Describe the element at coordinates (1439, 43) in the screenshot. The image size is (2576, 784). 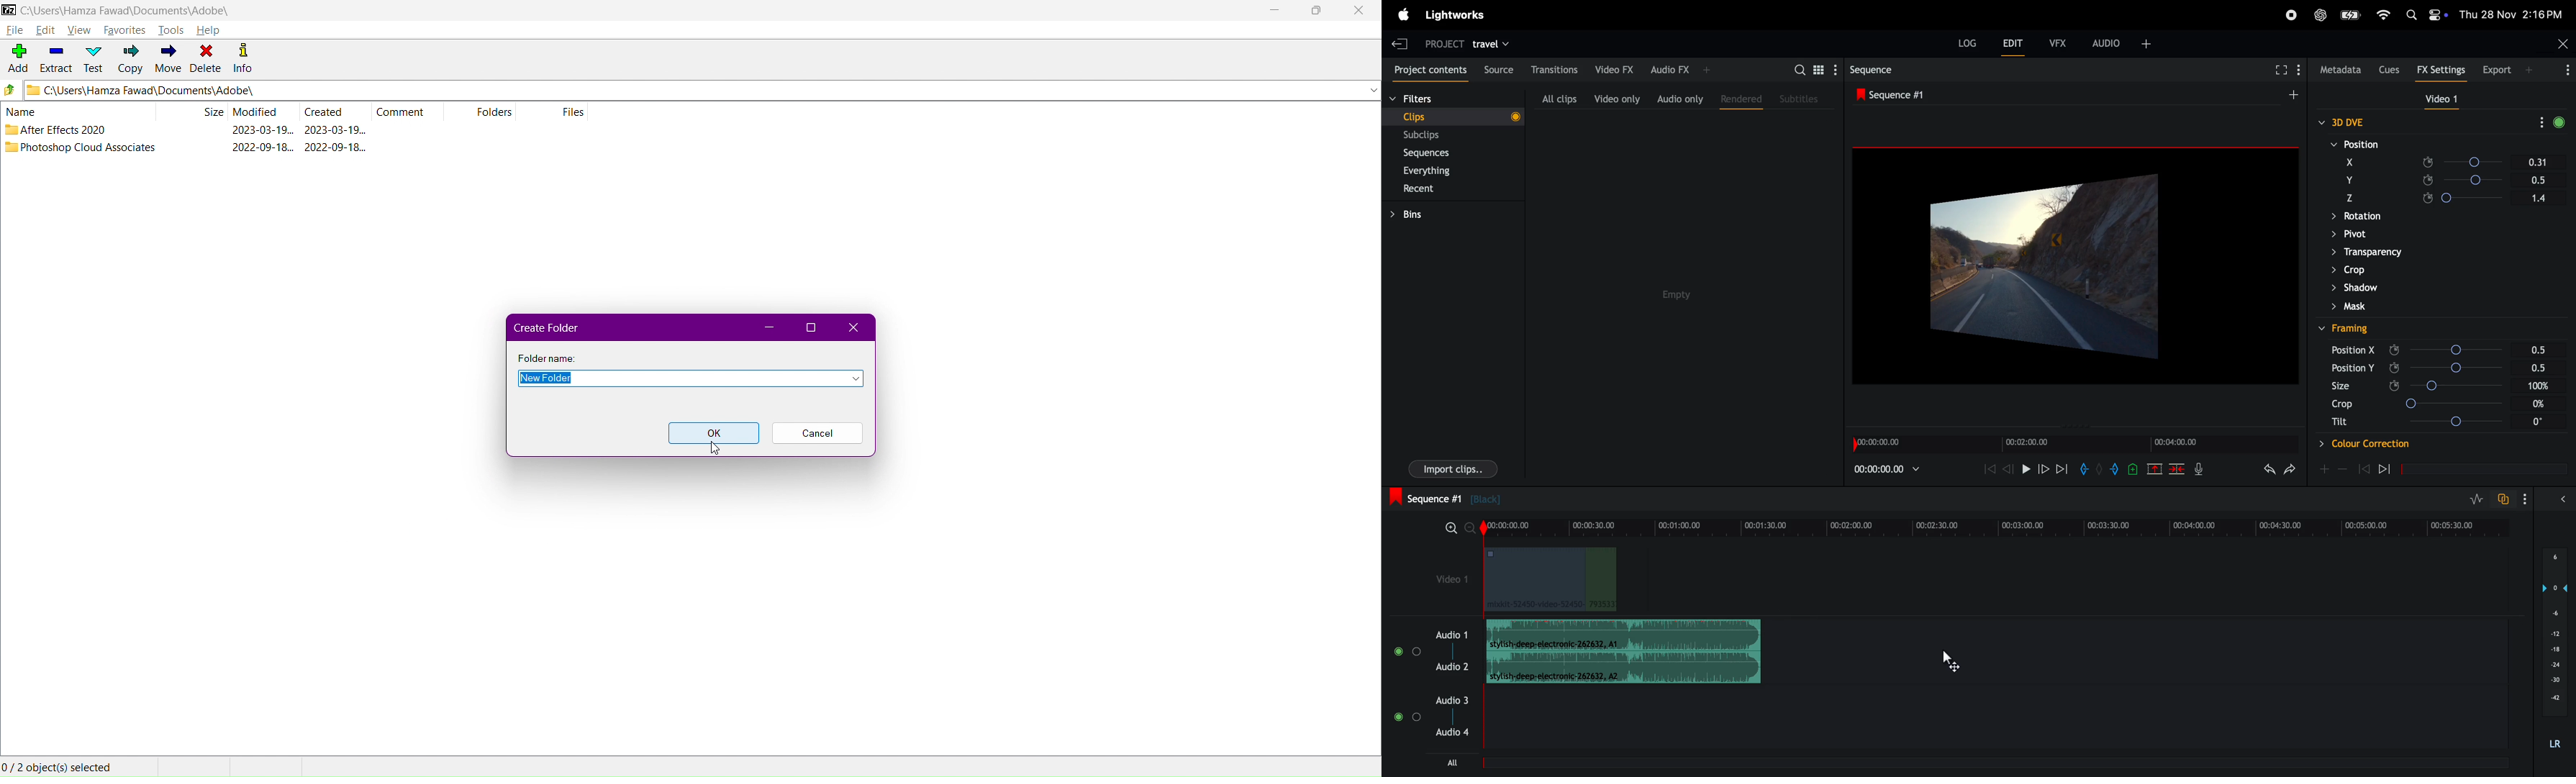
I see `project` at that location.